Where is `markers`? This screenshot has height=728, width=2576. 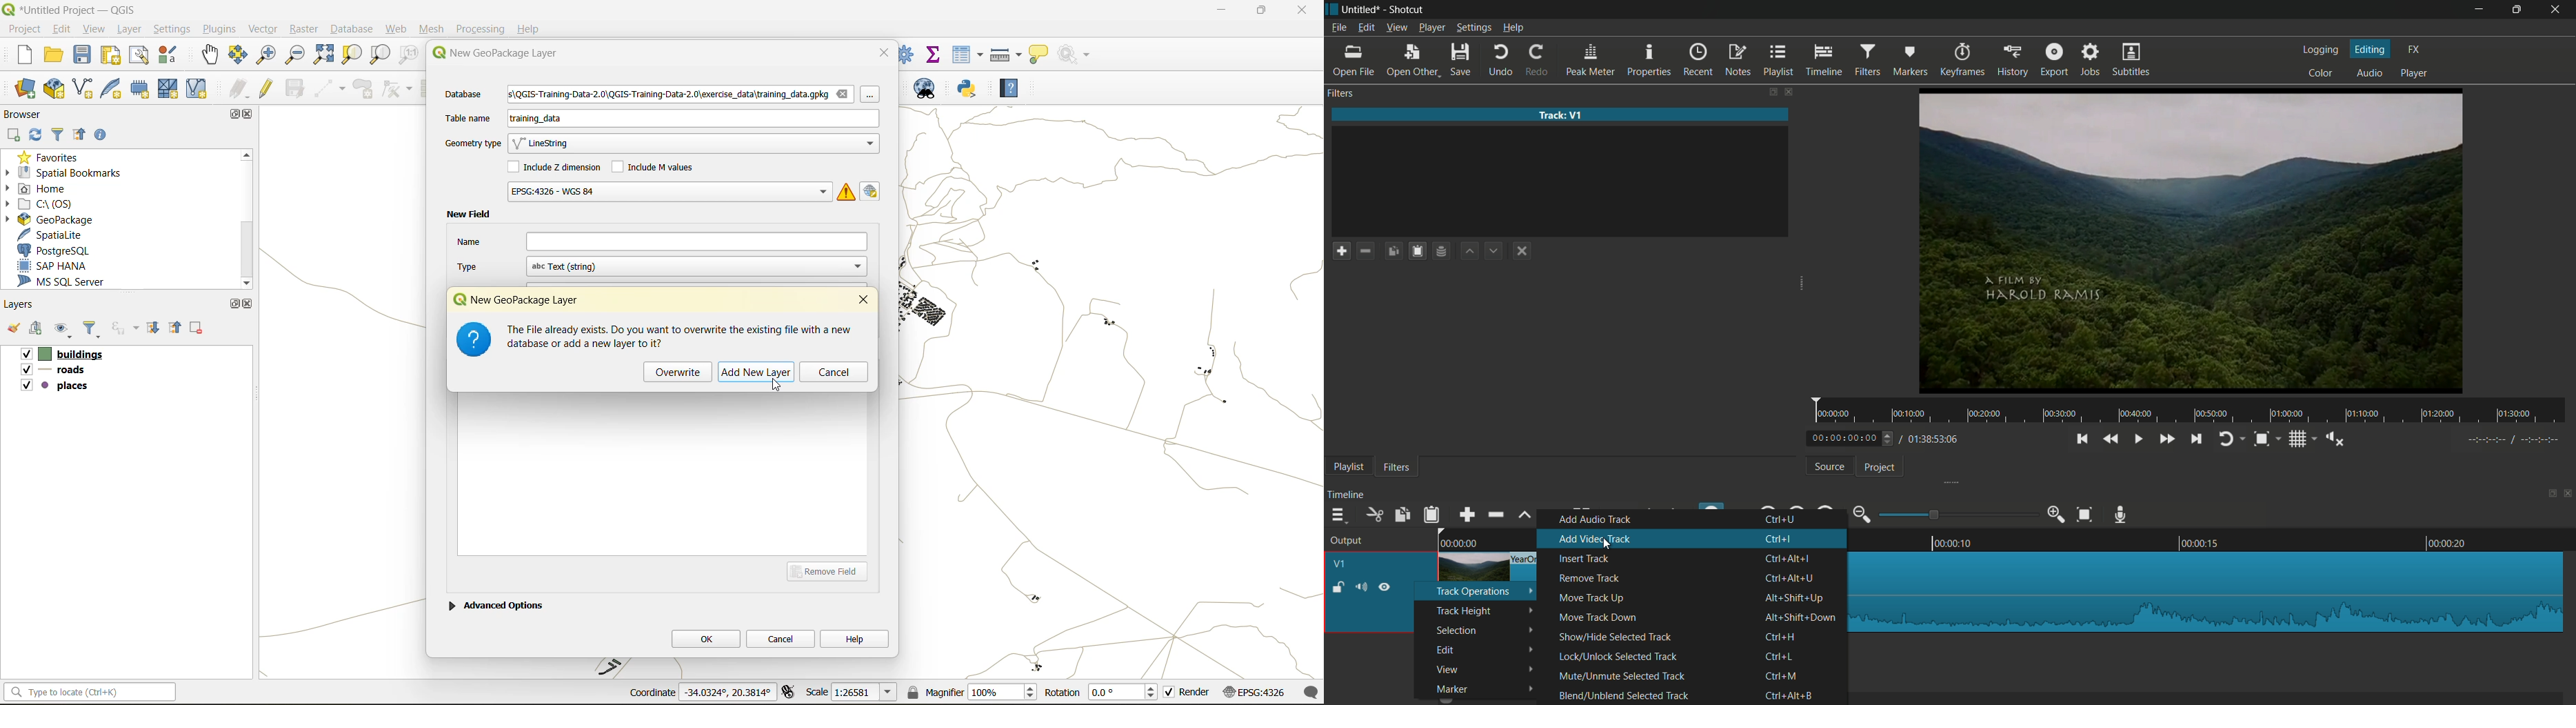
markers is located at coordinates (1909, 61).